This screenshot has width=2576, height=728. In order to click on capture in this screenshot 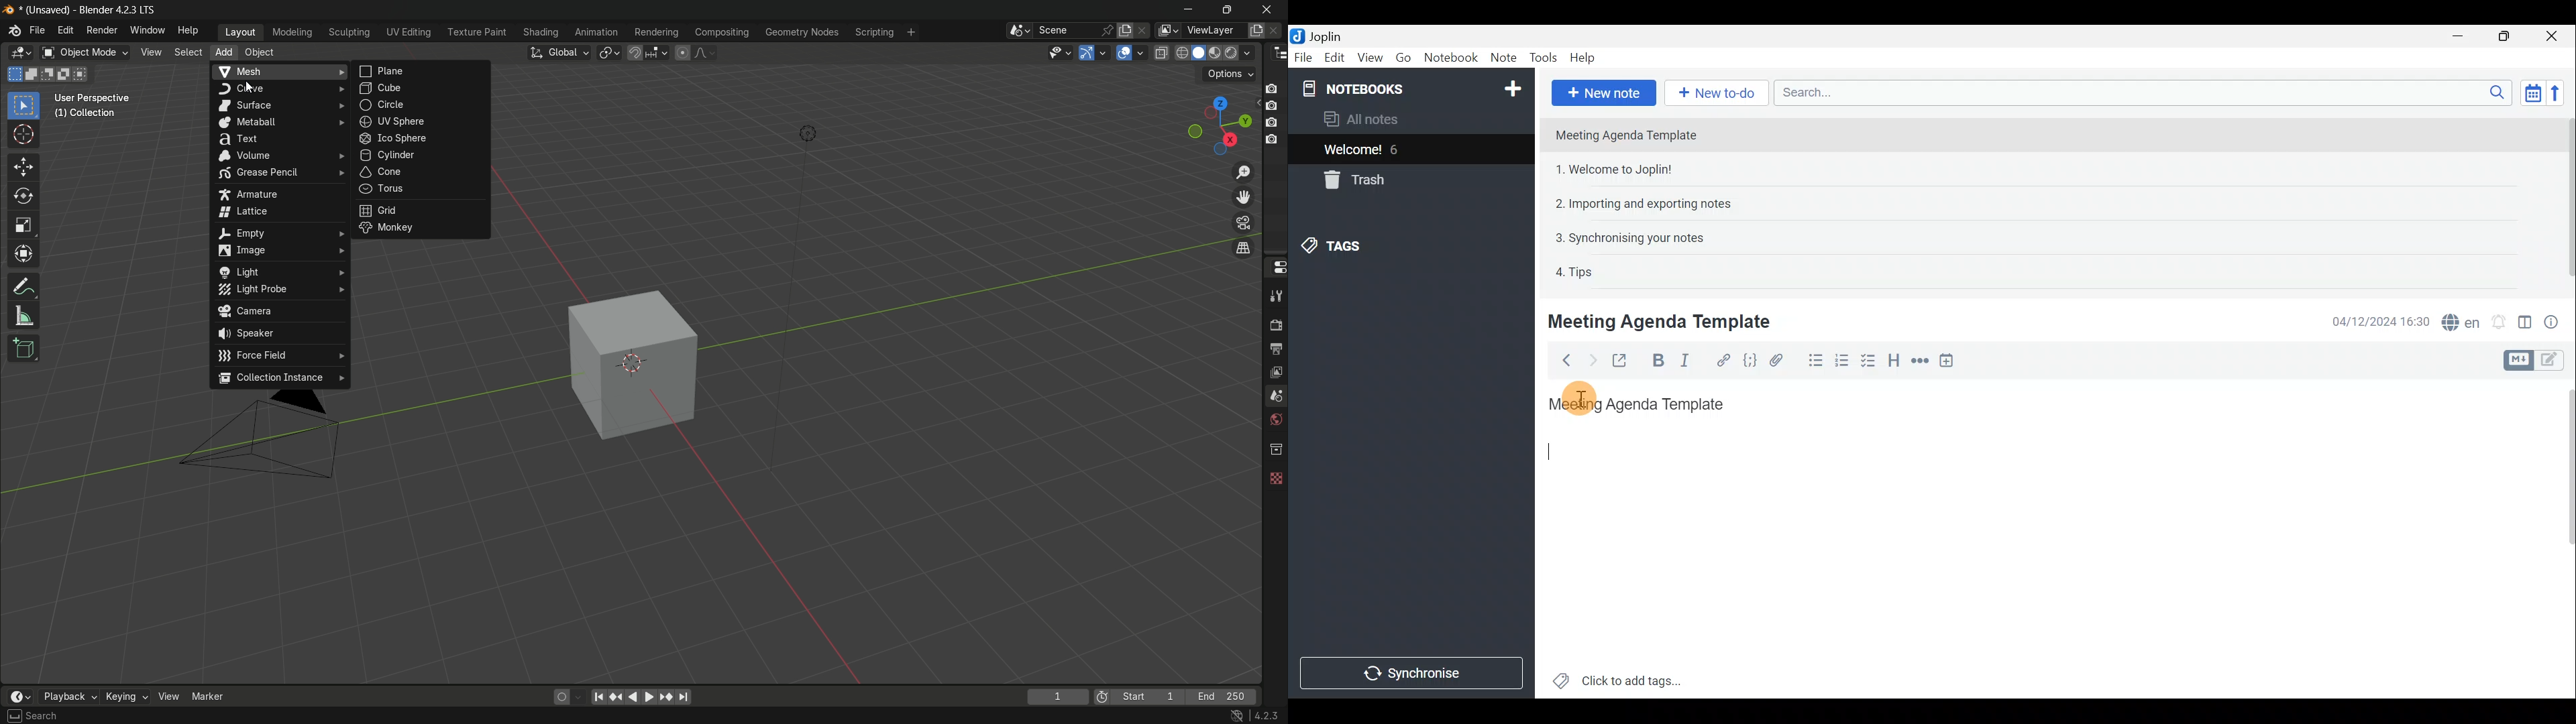, I will do `click(1273, 123)`.